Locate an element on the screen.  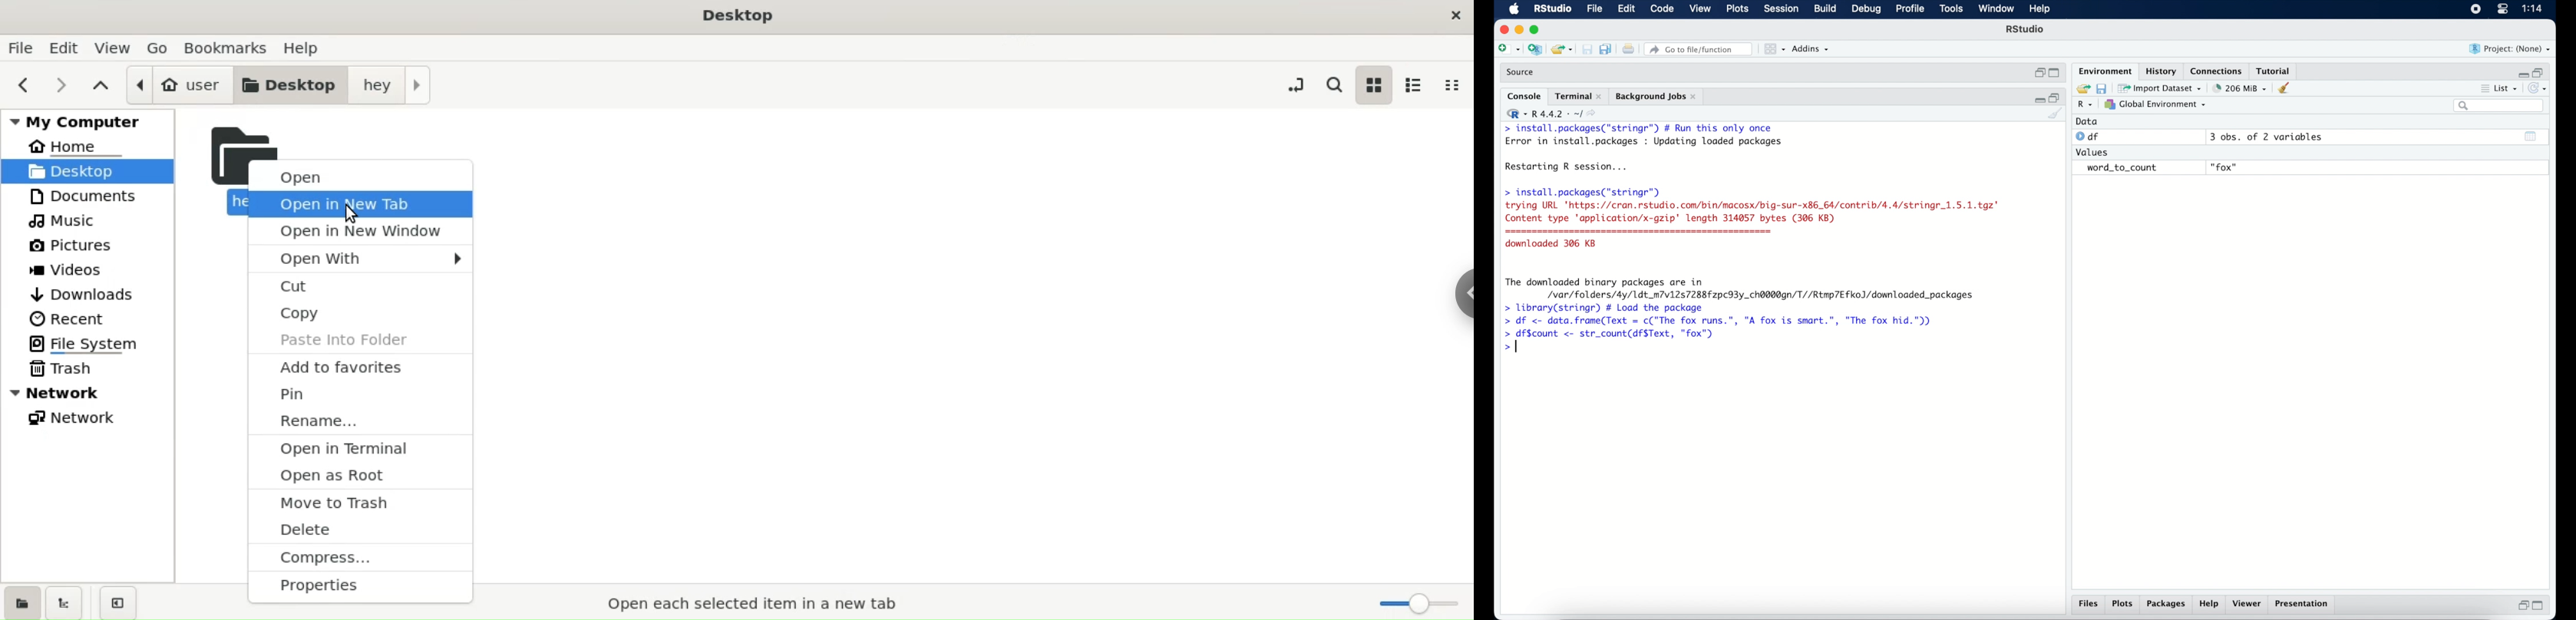
background jobs is located at coordinates (1657, 98).